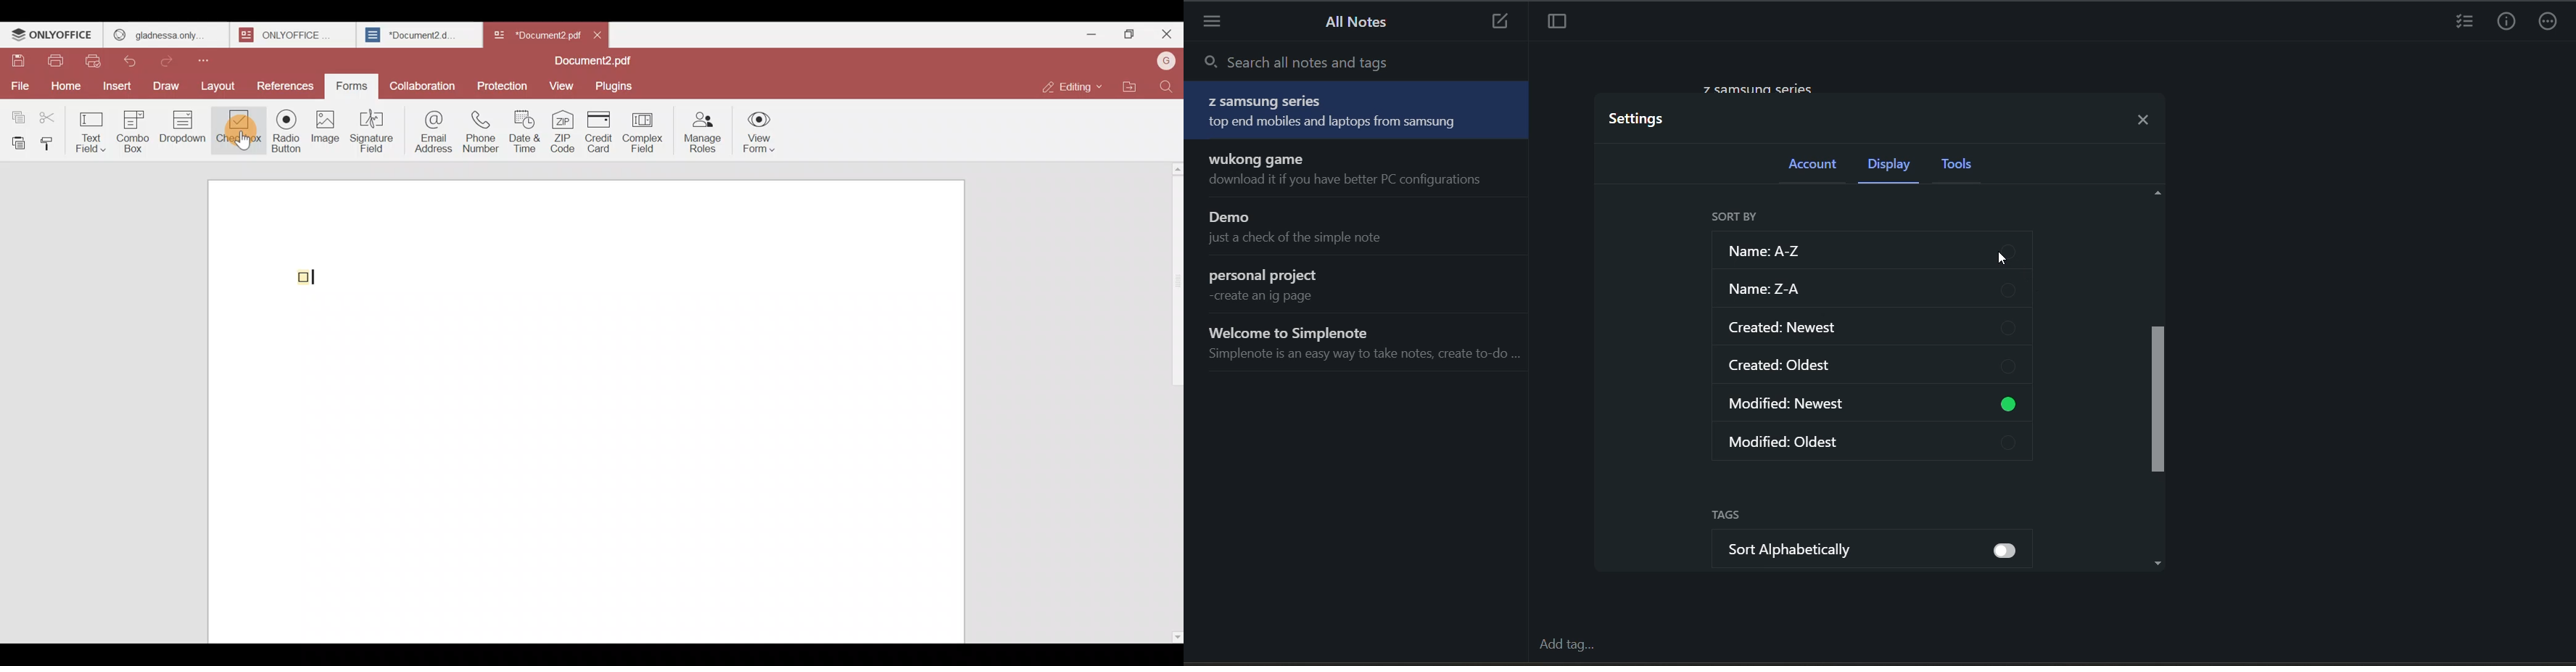 This screenshot has width=2576, height=672. Describe the element at coordinates (2006, 263) in the screenshot. I see `cursor` at that location.